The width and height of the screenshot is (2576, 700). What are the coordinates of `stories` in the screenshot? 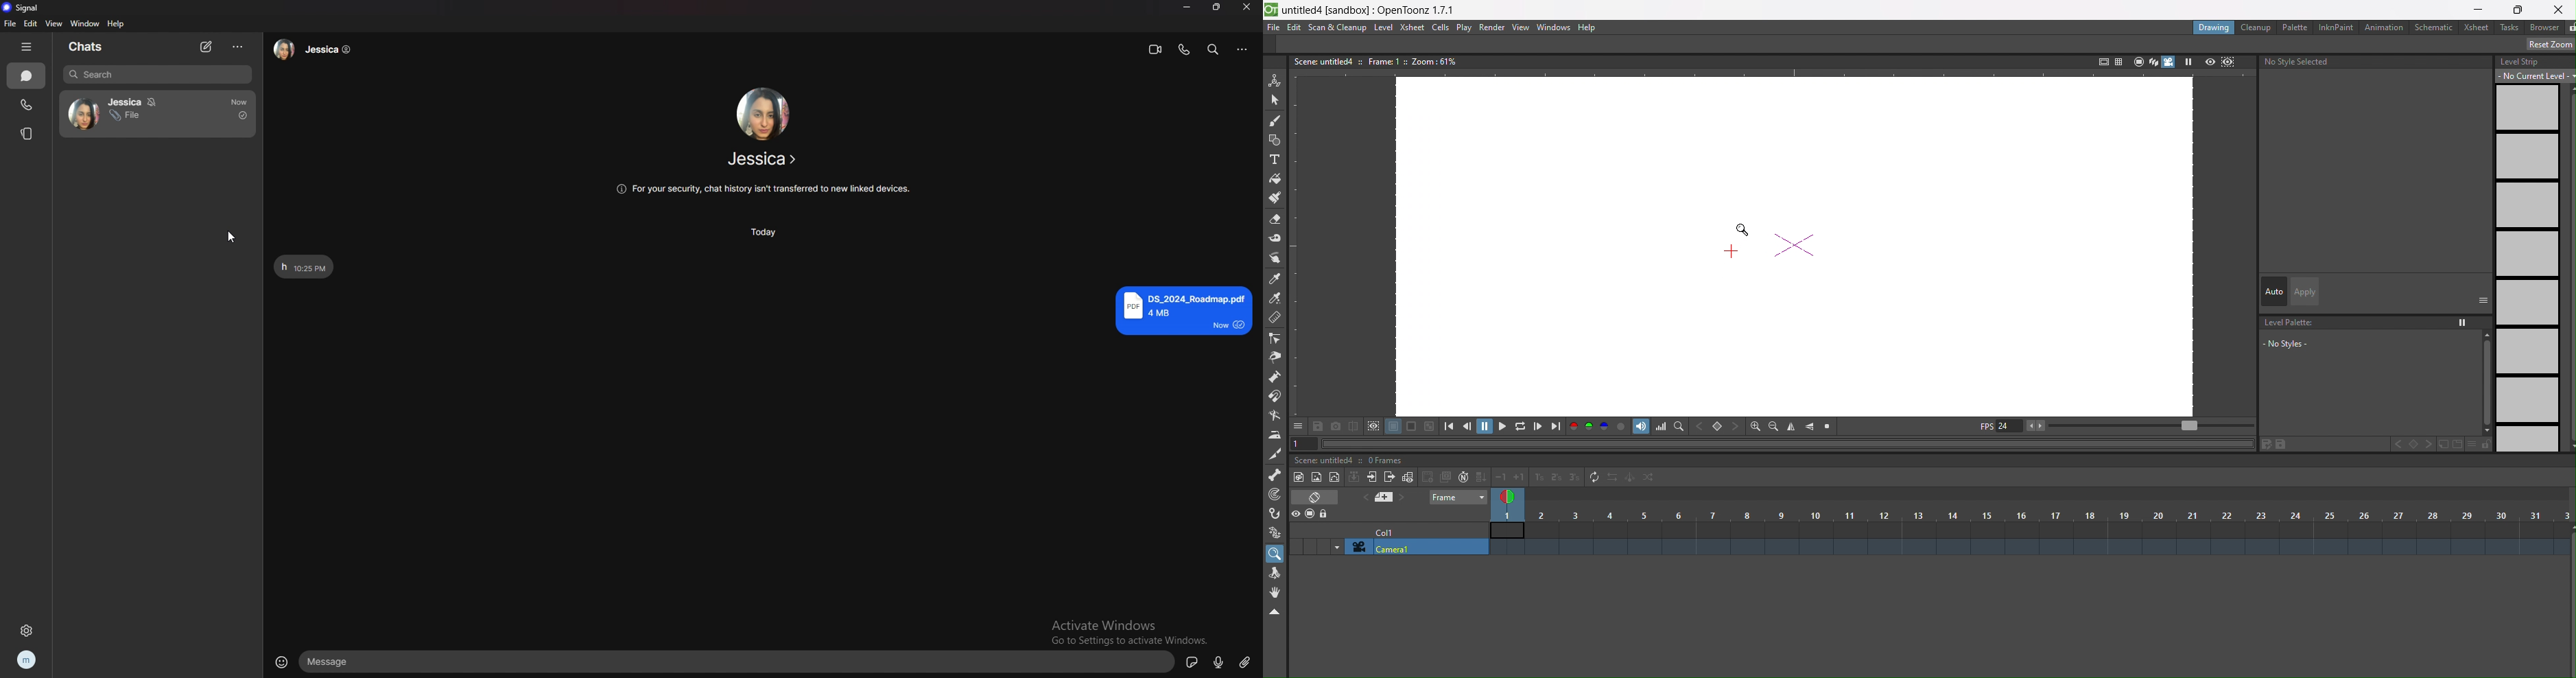 It's located at (27, 134).